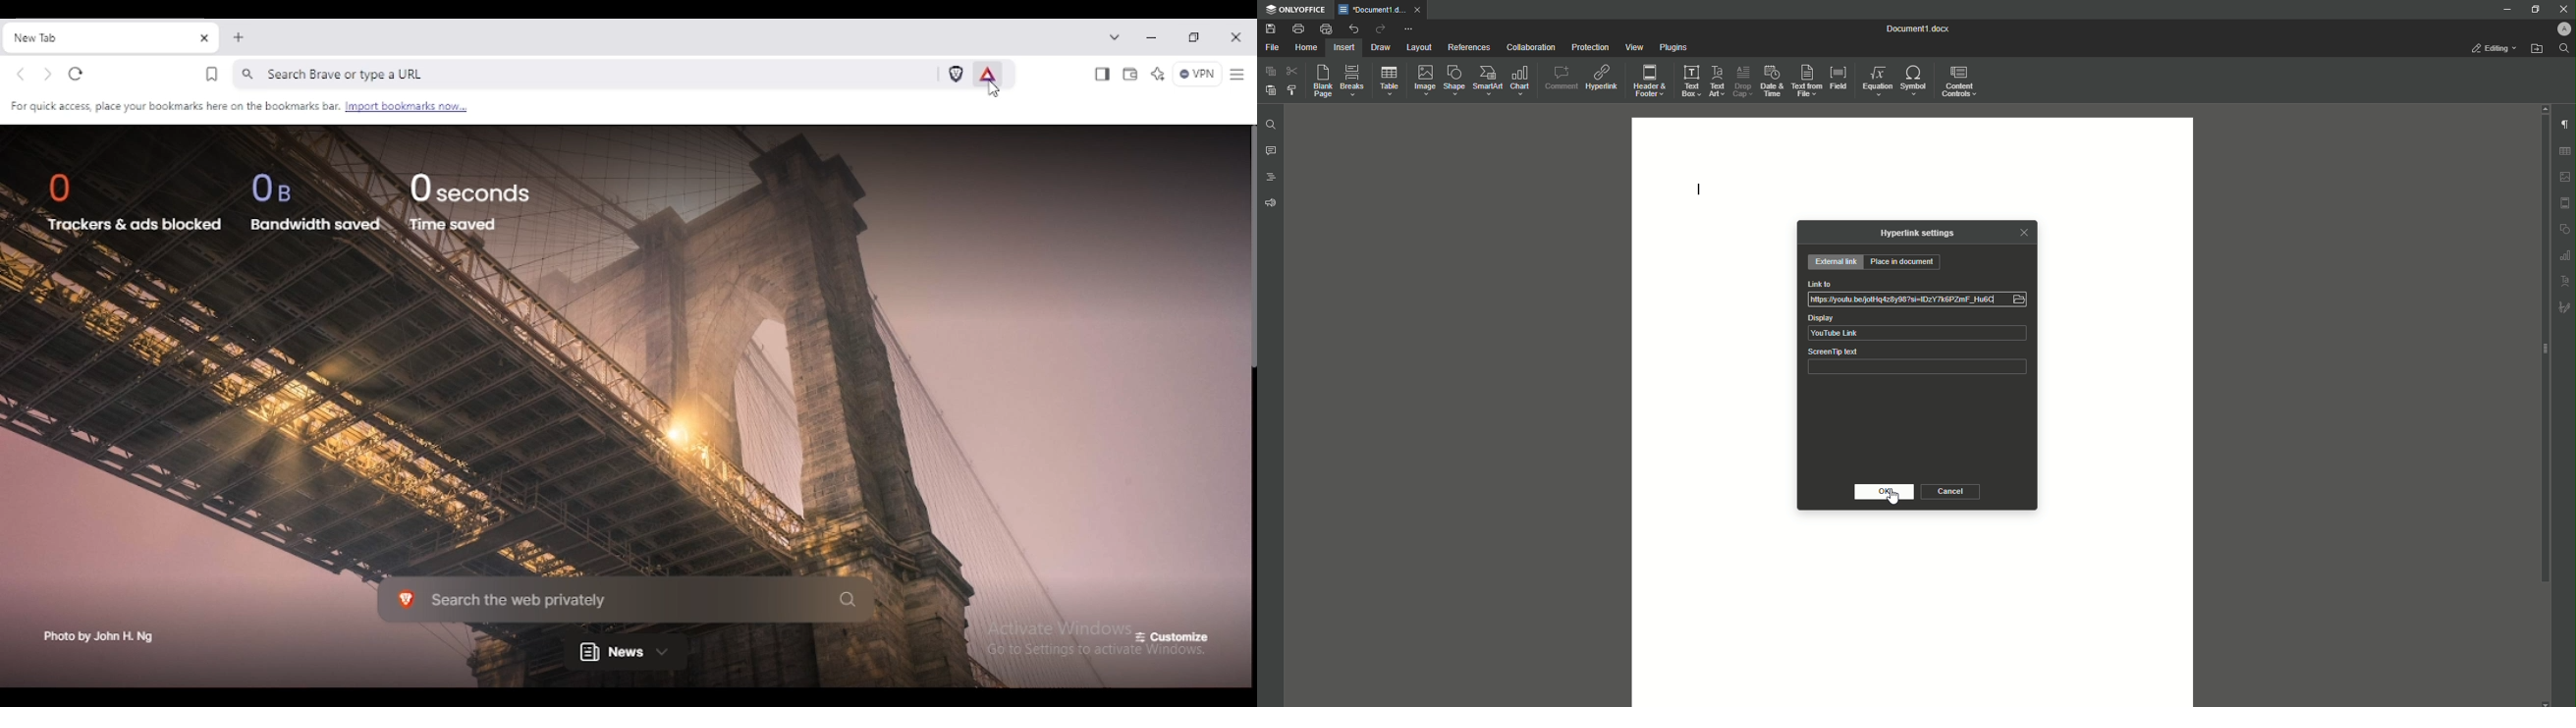 The image size is (2576, 728). Describe the element at coordinates (1833, 351) in the screenshot. I see `ScreenTip text` at that location.